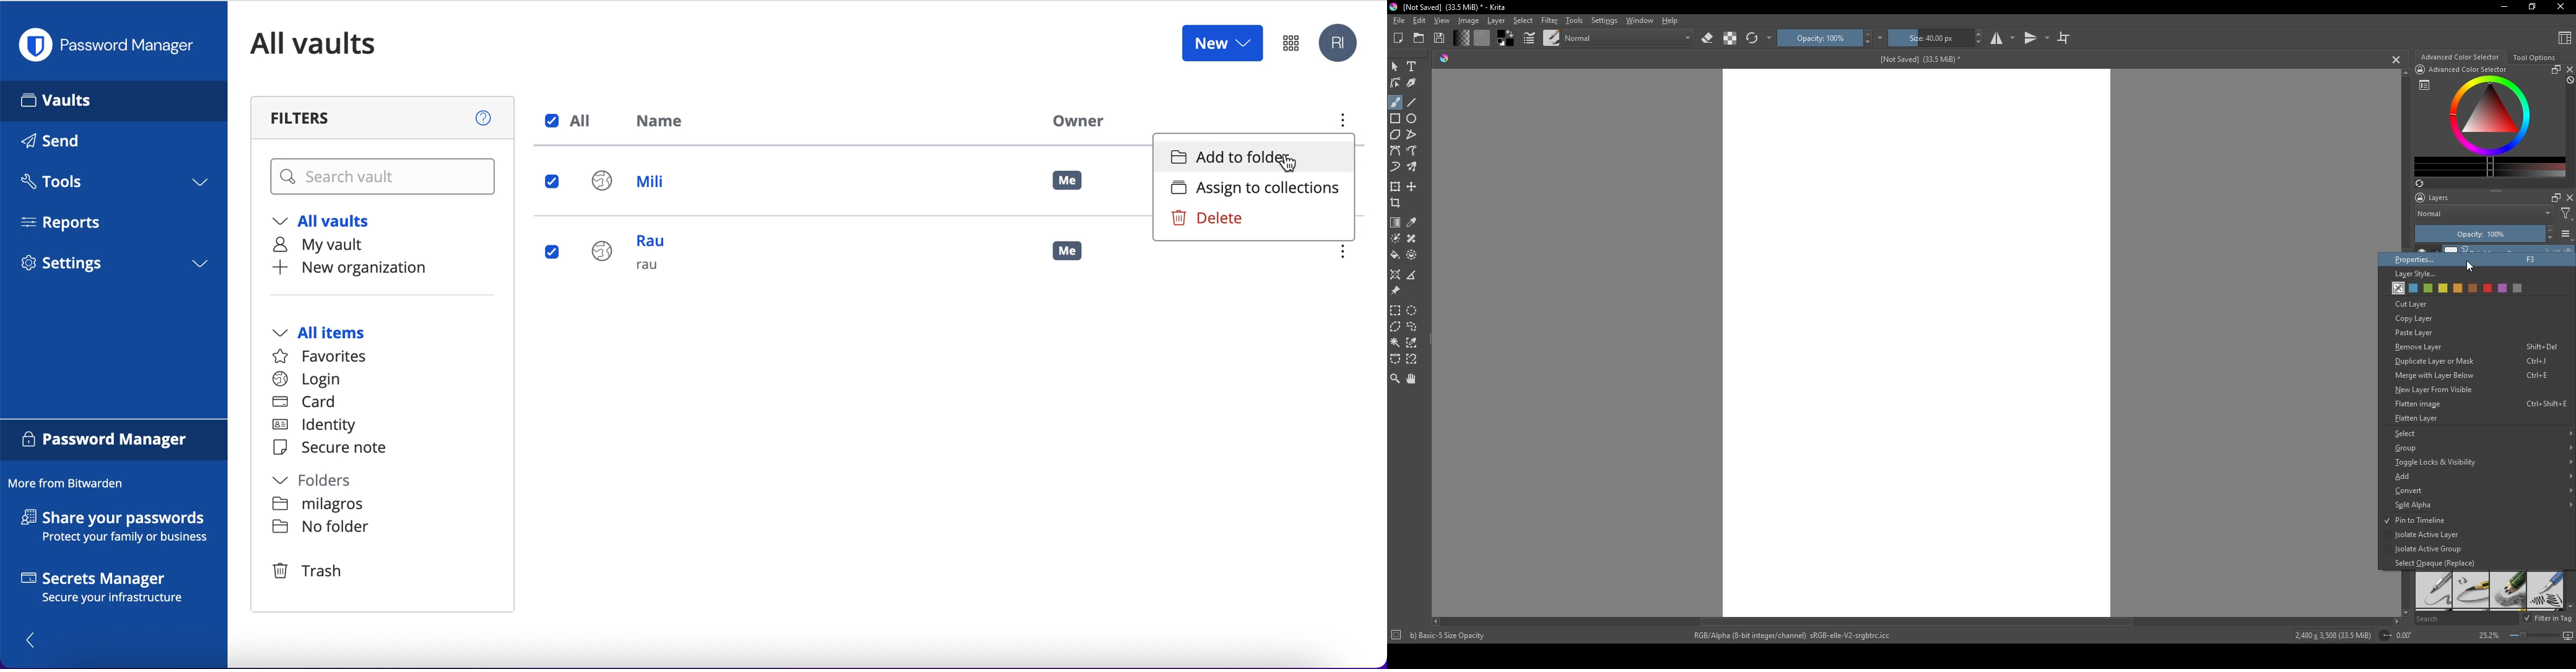 The width and height of the screenshot is (2576, 672). I want to click on brush, so click(1395, 102).